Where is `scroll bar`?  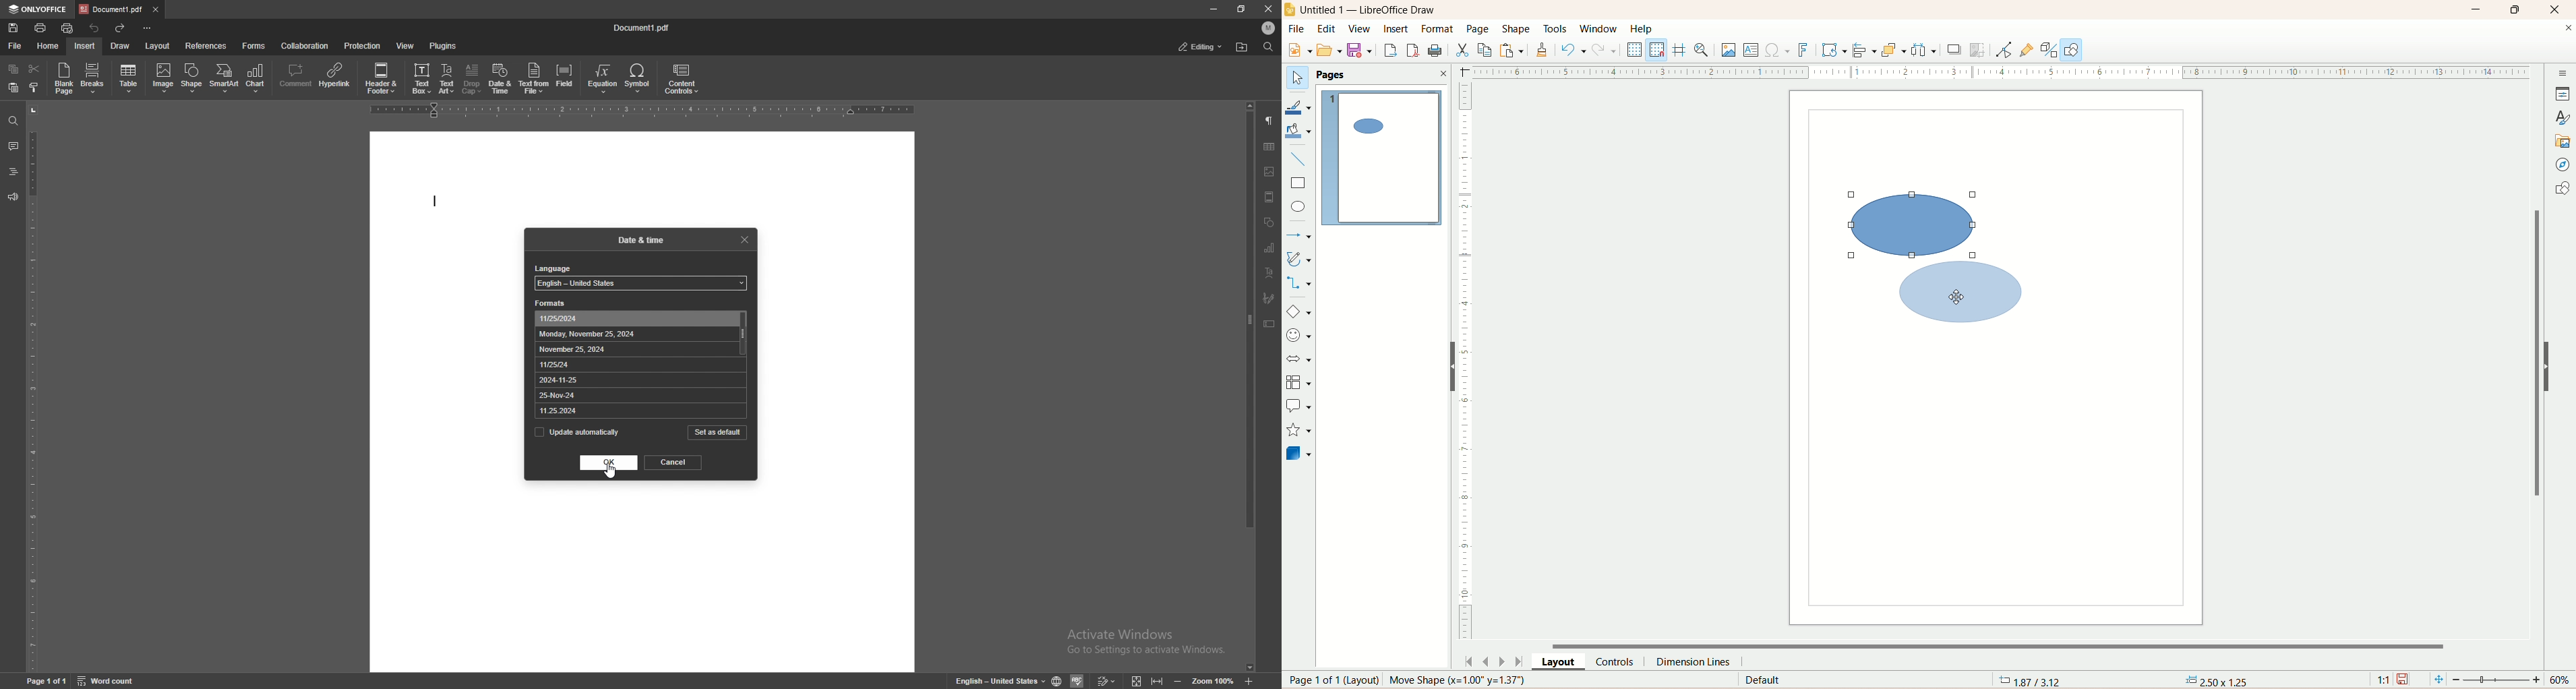
scroll bar is located at coordinates (1248, 387).